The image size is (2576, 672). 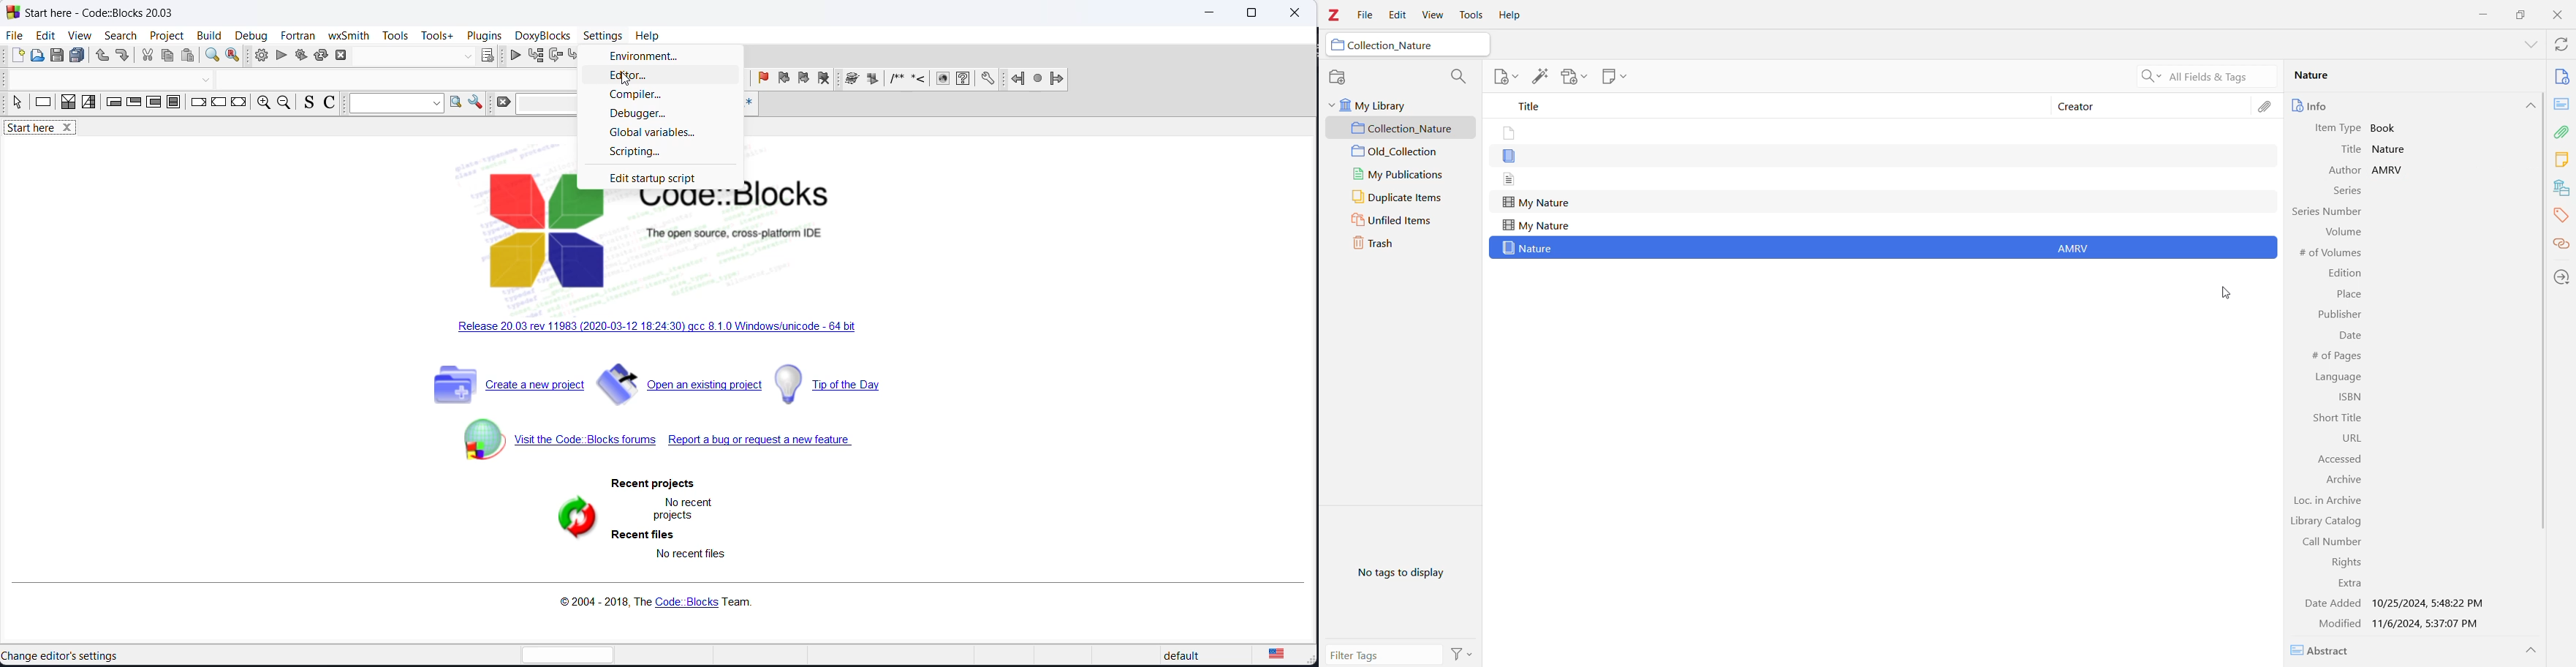 I want to click on Unfiled Items, so click(x=1401, y=220).